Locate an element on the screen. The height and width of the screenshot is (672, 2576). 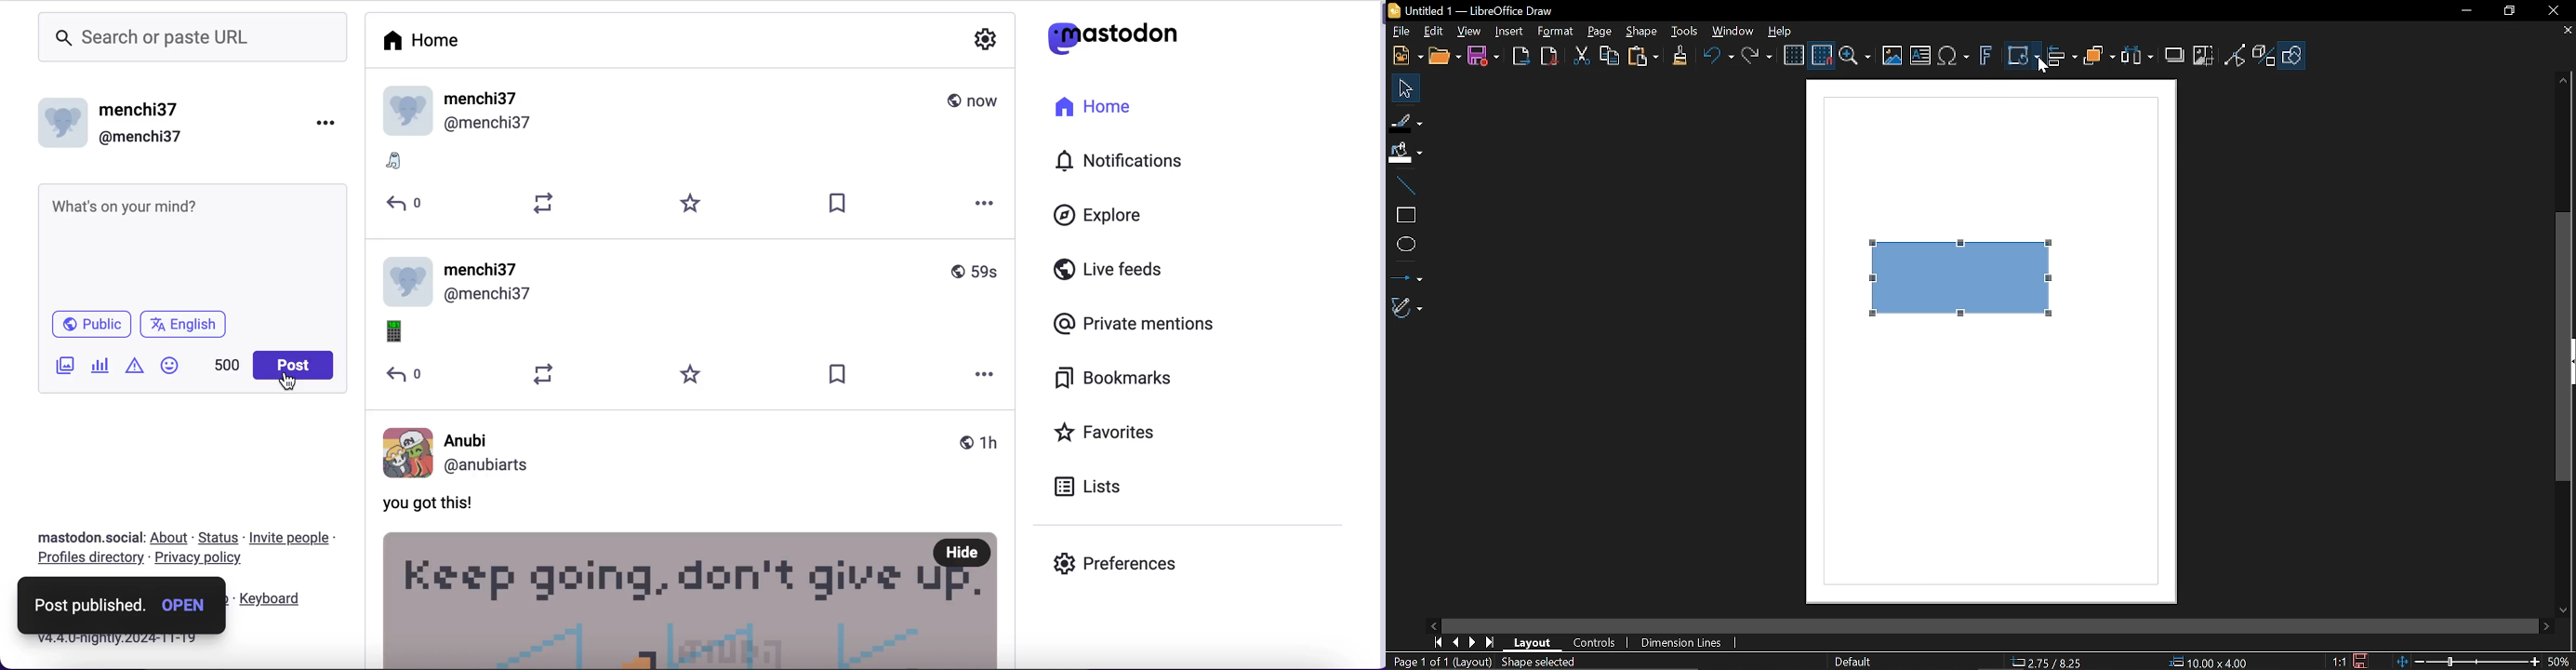
Save is located at coordinates (2358, 662).